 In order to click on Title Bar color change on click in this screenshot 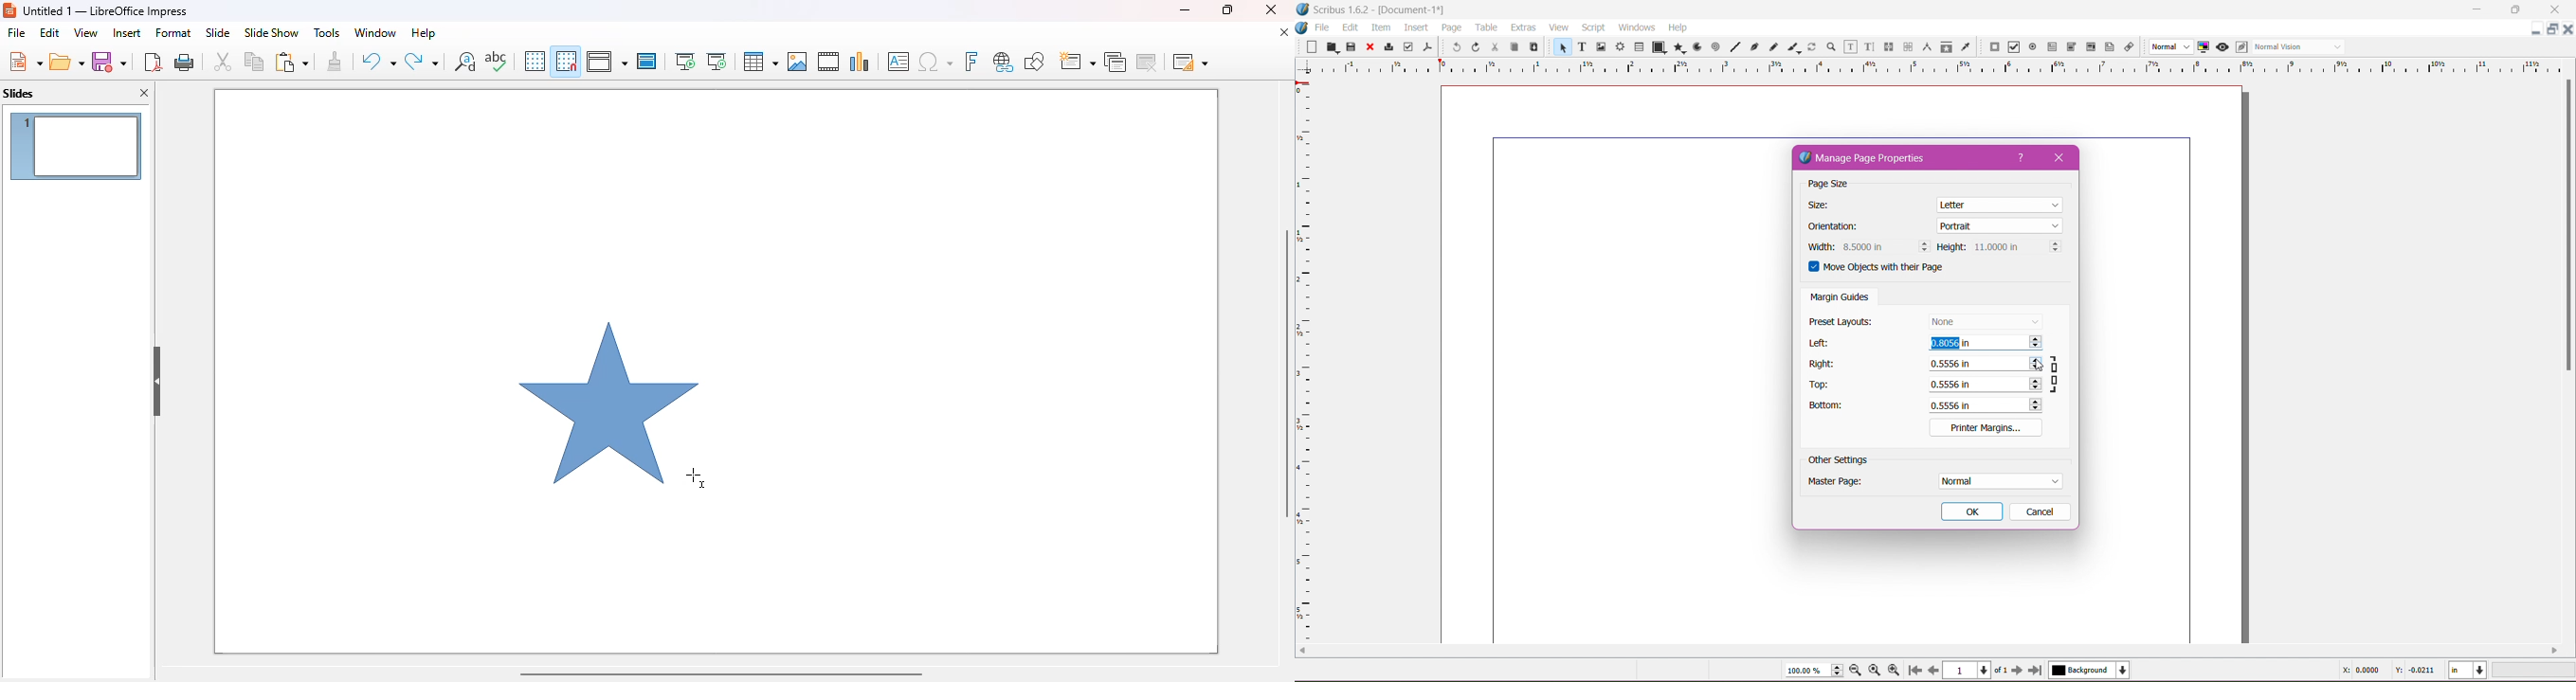, I will do `click(1952, 9)`.